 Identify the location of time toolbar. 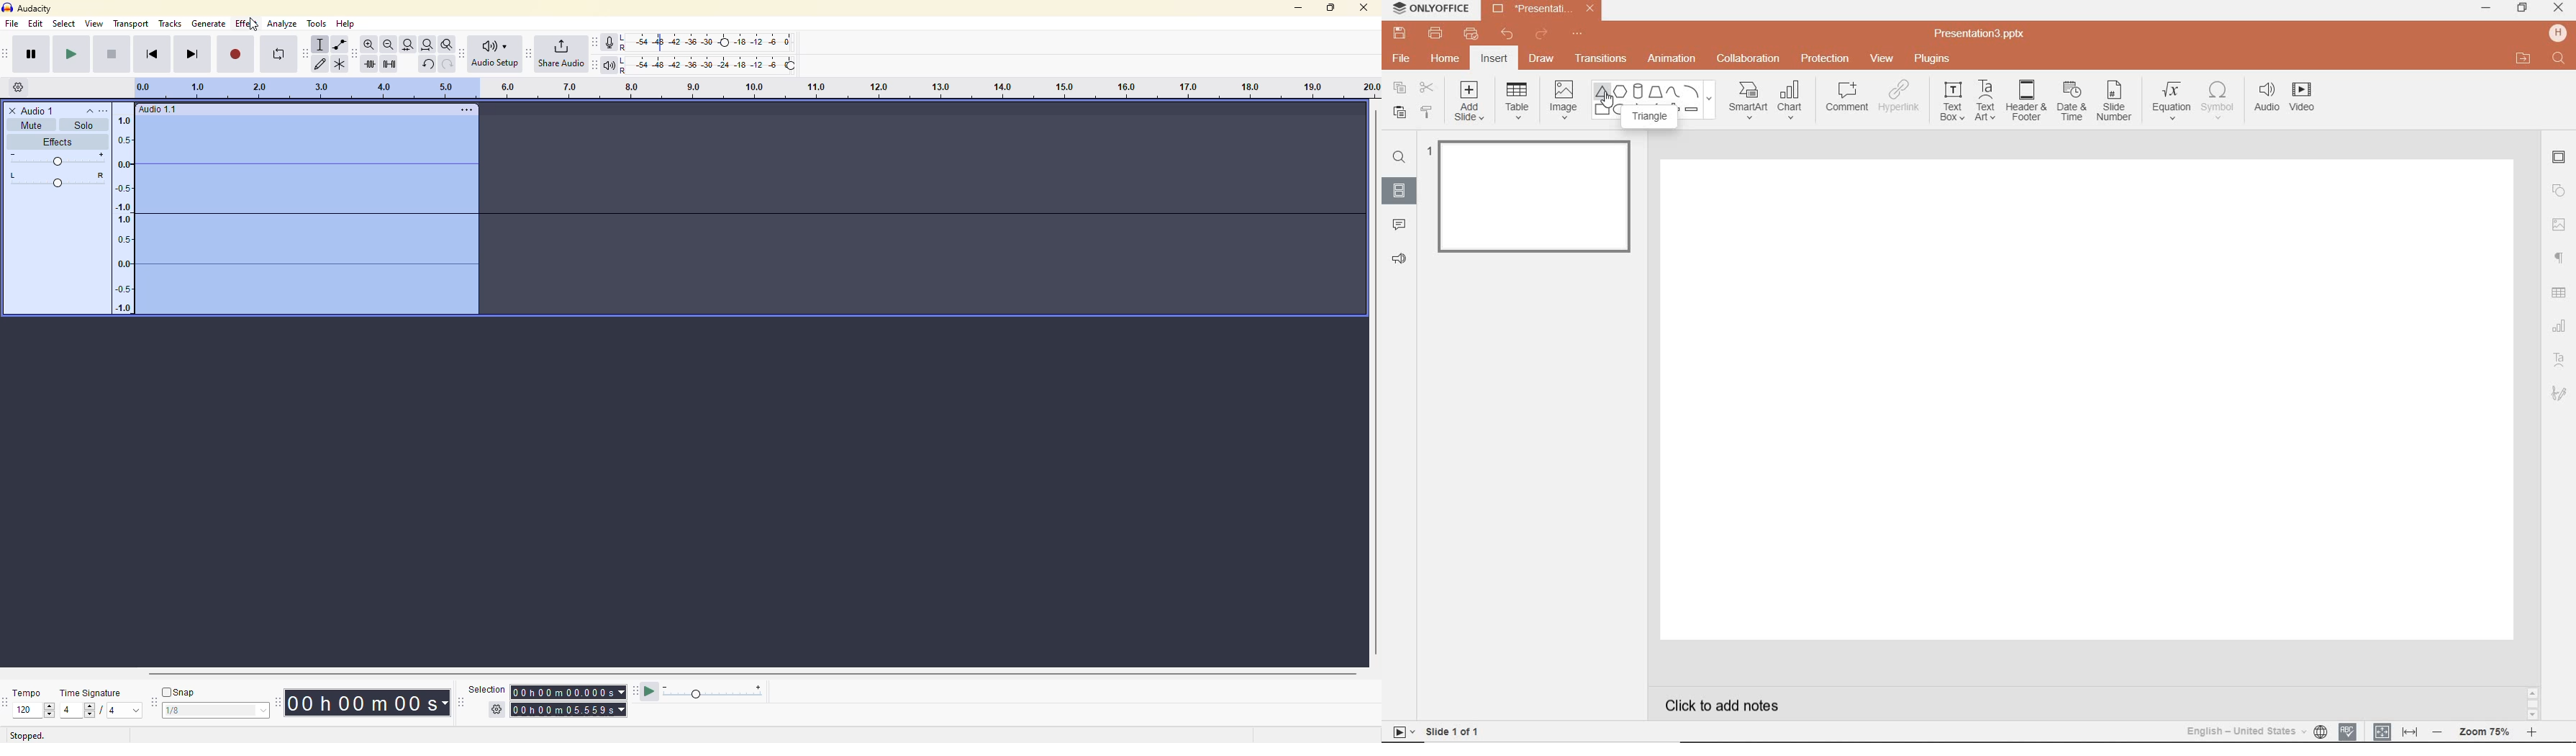
(281, 701).